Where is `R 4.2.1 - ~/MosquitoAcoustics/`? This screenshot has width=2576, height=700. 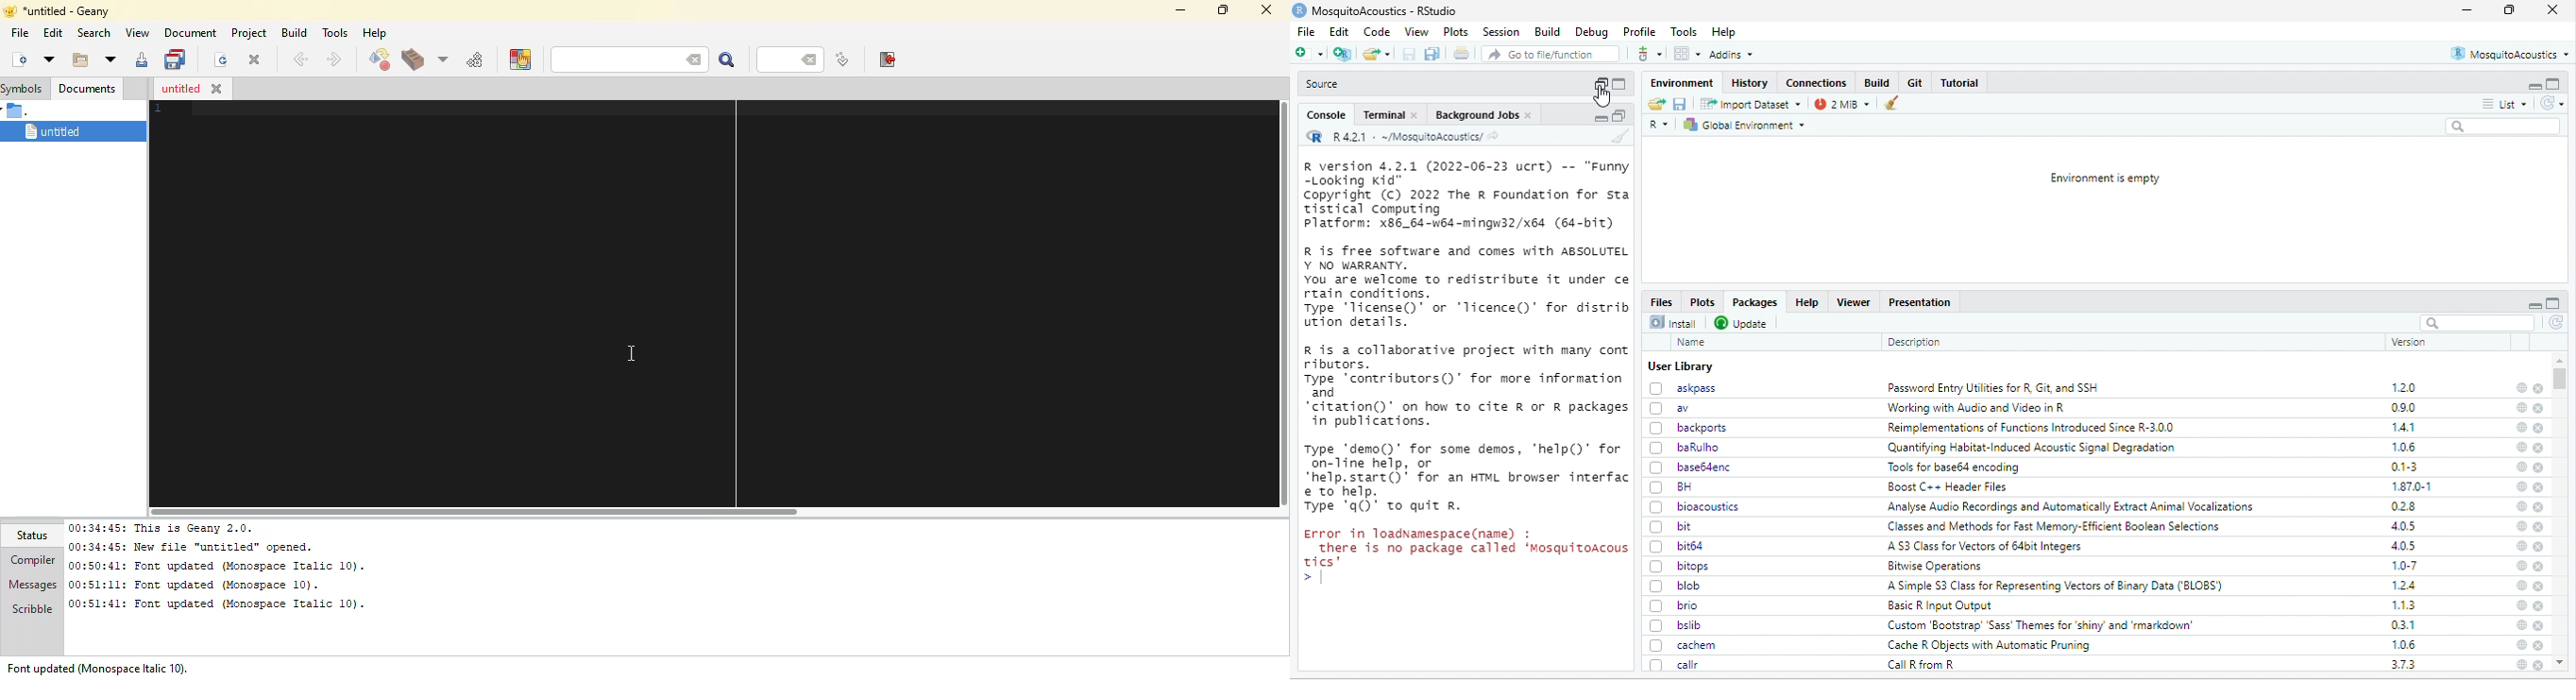 R 4.2.1 - ~/MosquitoAcoustics/ is located at coordinates (1406, 138).